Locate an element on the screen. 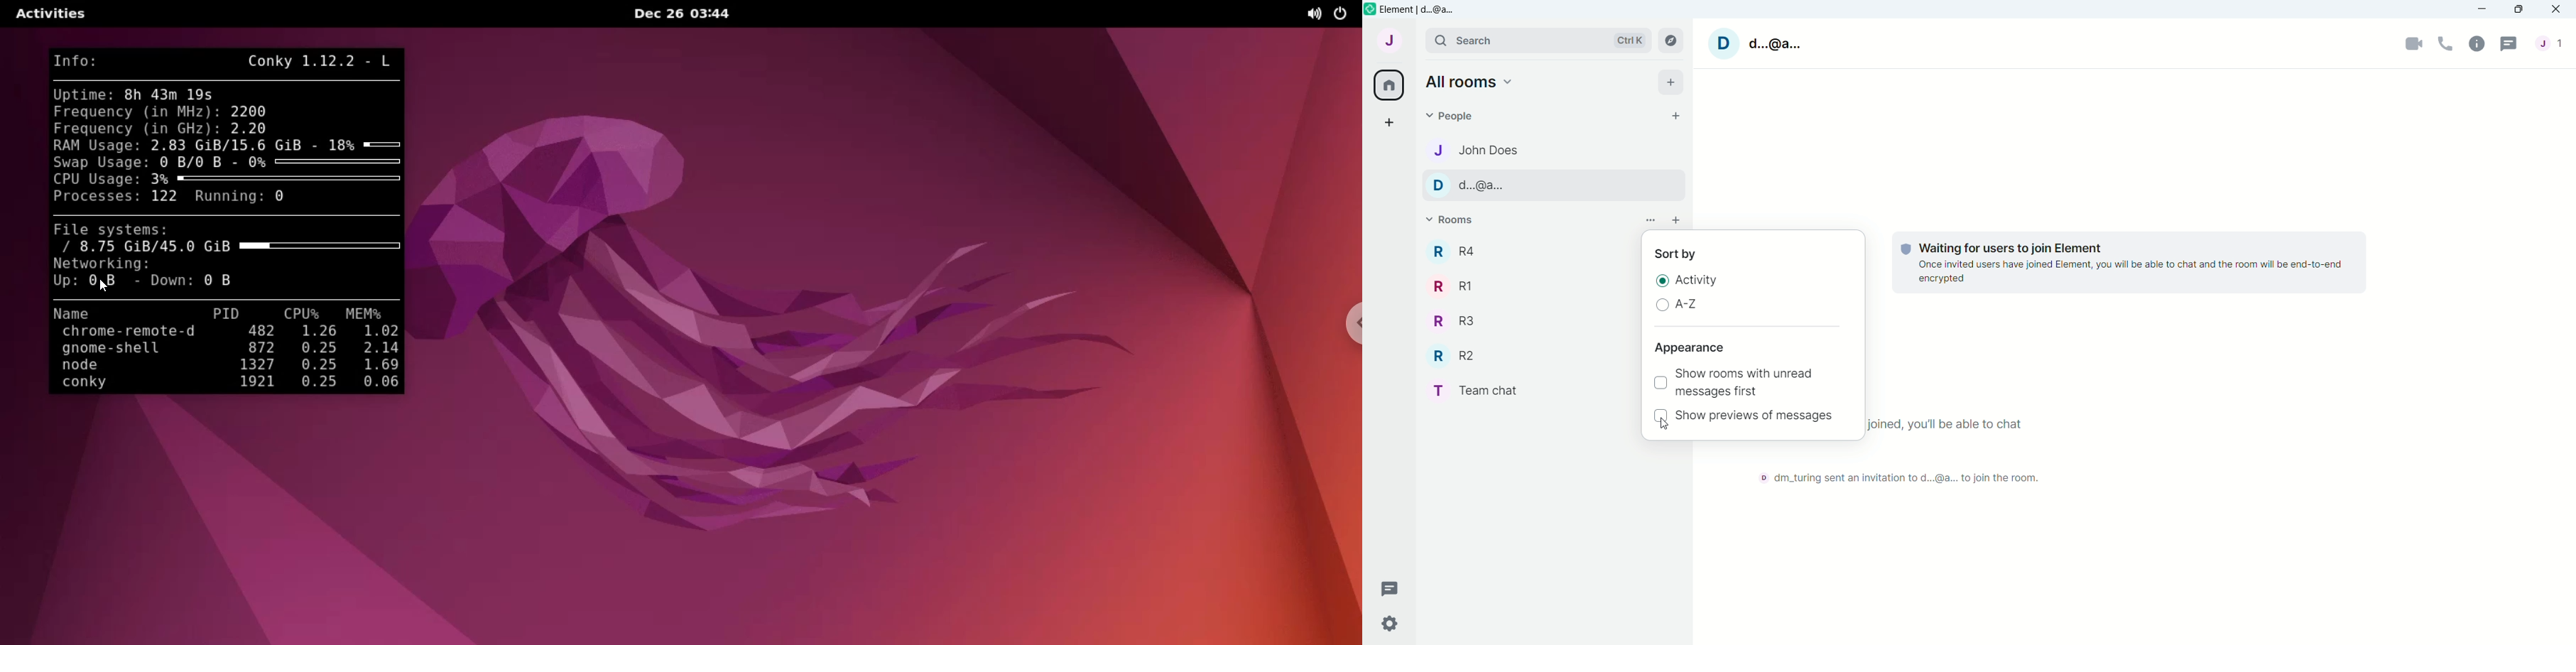 The height and width of the screenshot is (672, 2576). D dm_turing sent an invitation to d...@a... to join the room. is located at coordinates (1905, 477).